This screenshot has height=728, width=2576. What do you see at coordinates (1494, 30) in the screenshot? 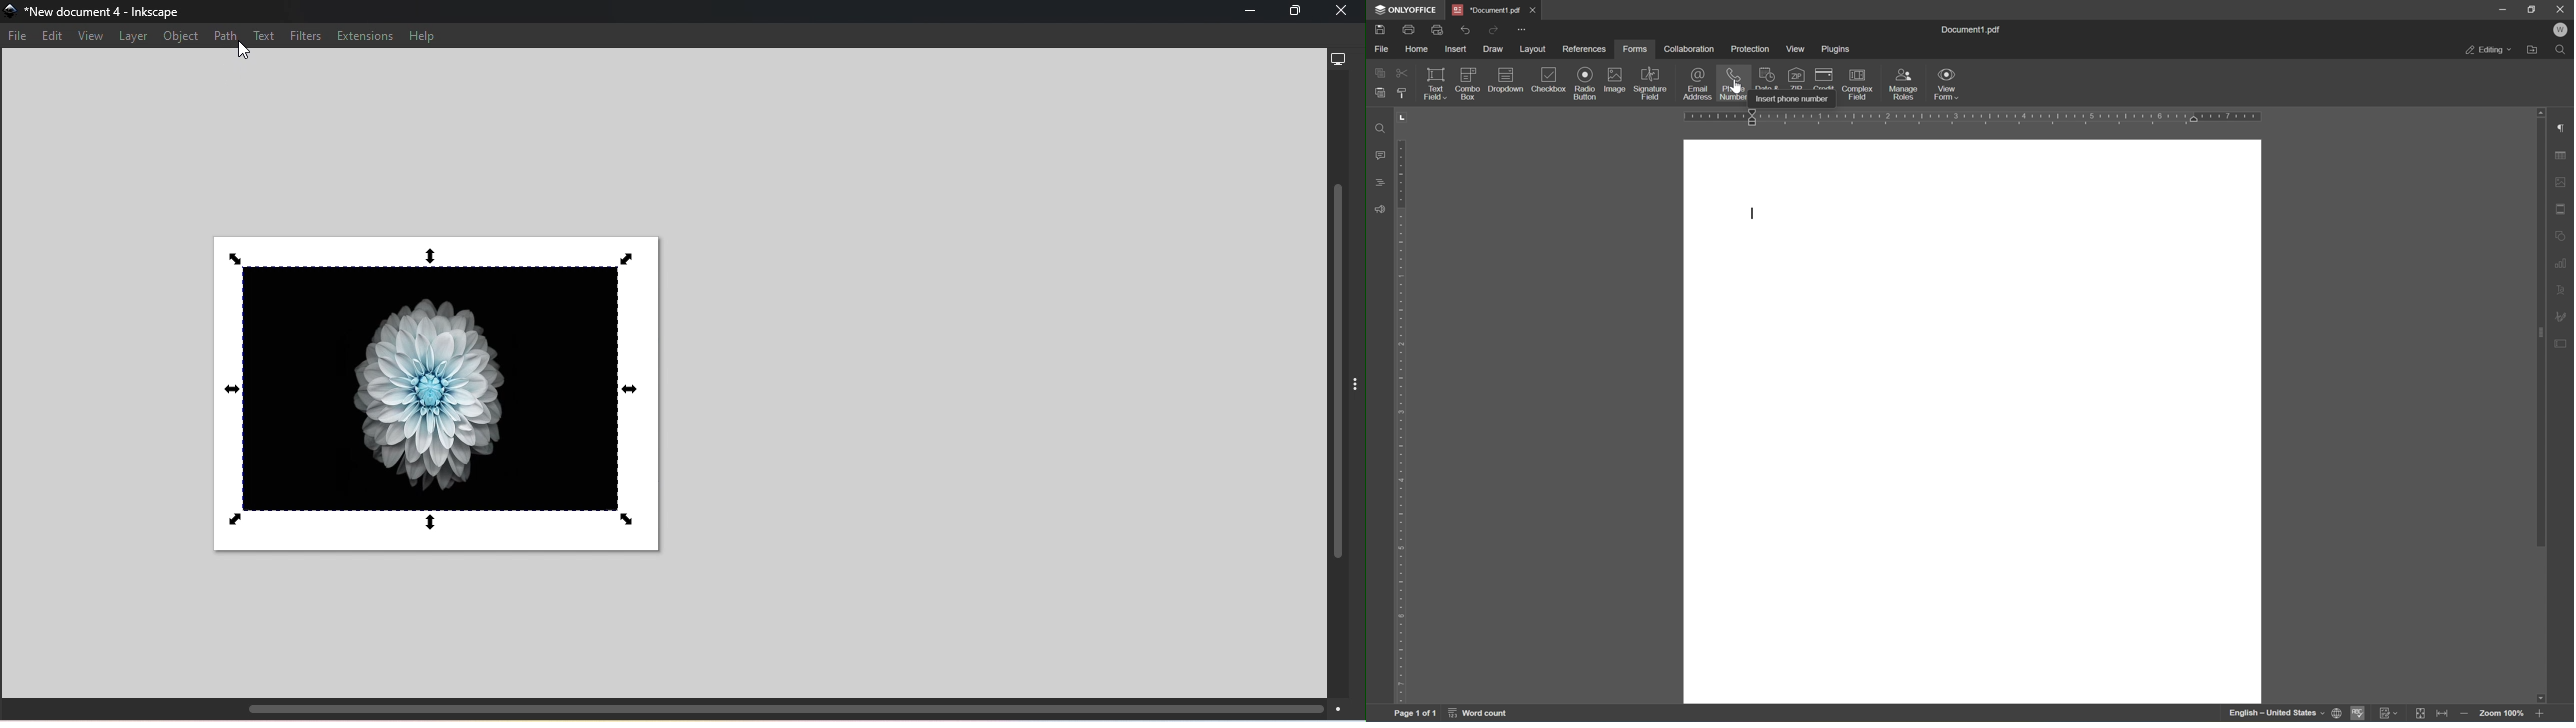
I see `redo` at bounding box center [1494, 30].